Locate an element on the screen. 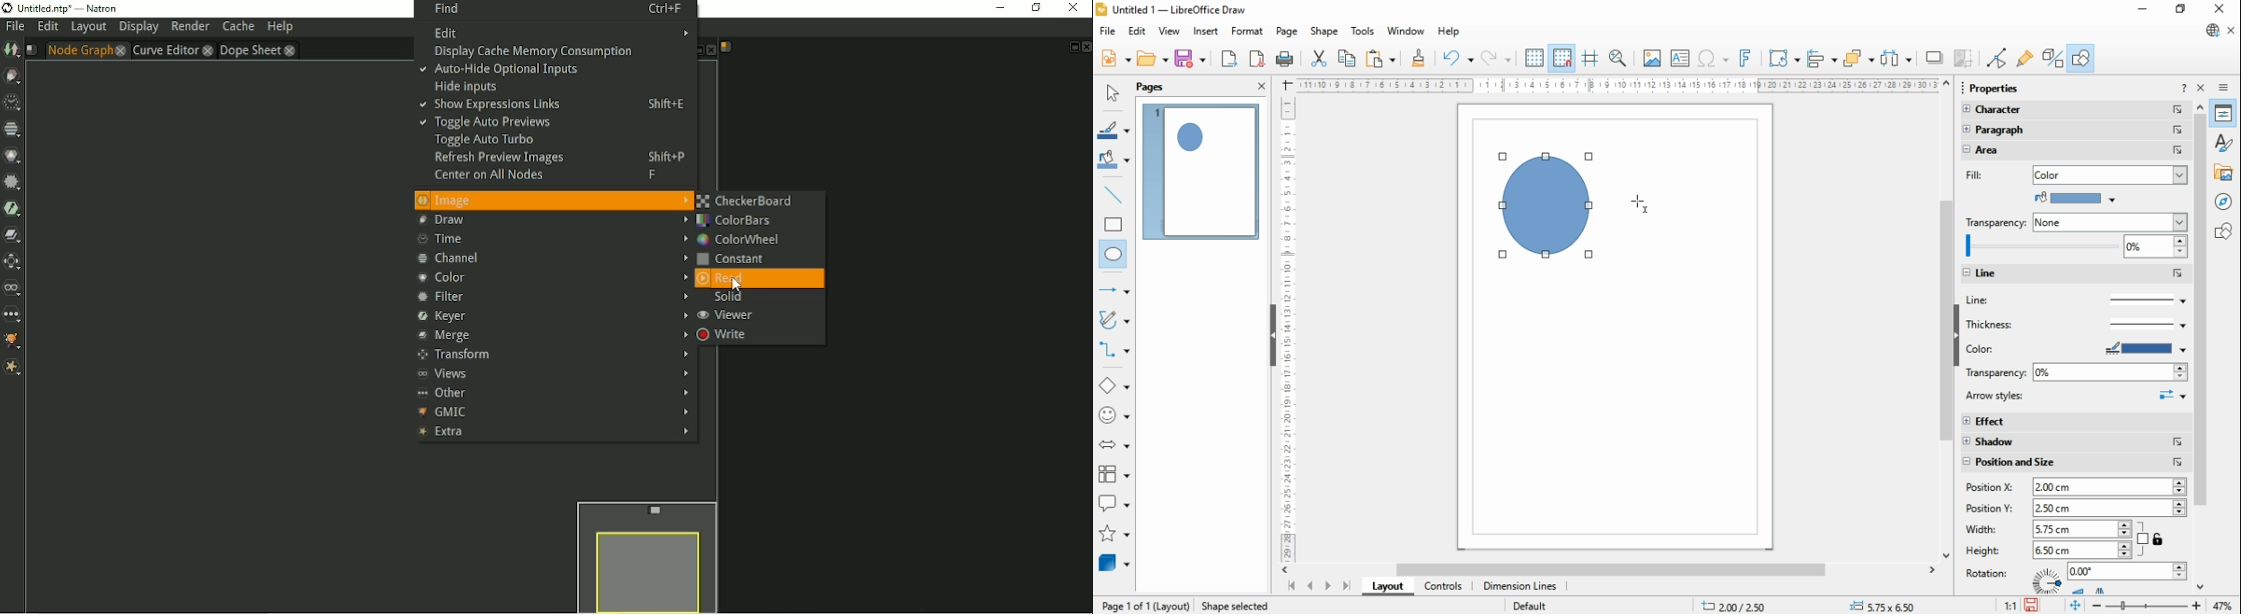 The image size is (2268, 616). redo is located at coordinates (1496, 58).